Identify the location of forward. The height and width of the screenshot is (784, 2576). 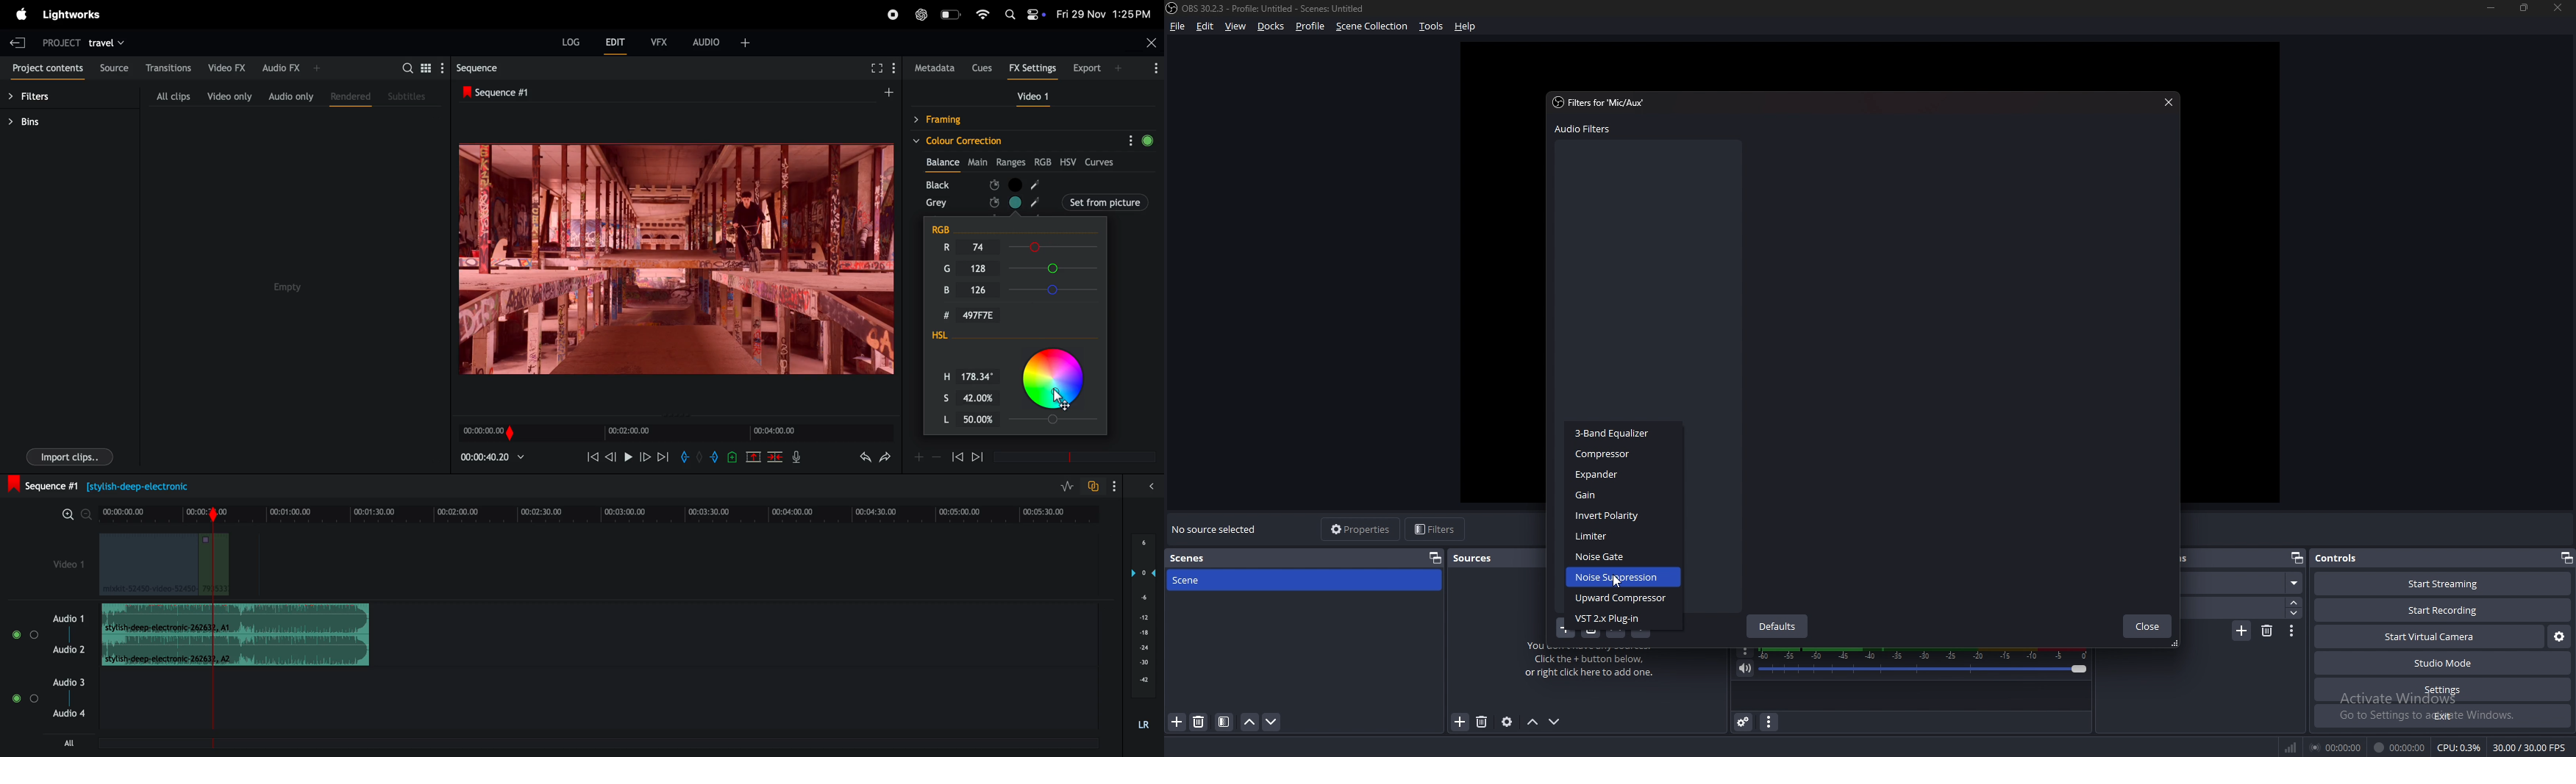
(976, 458).